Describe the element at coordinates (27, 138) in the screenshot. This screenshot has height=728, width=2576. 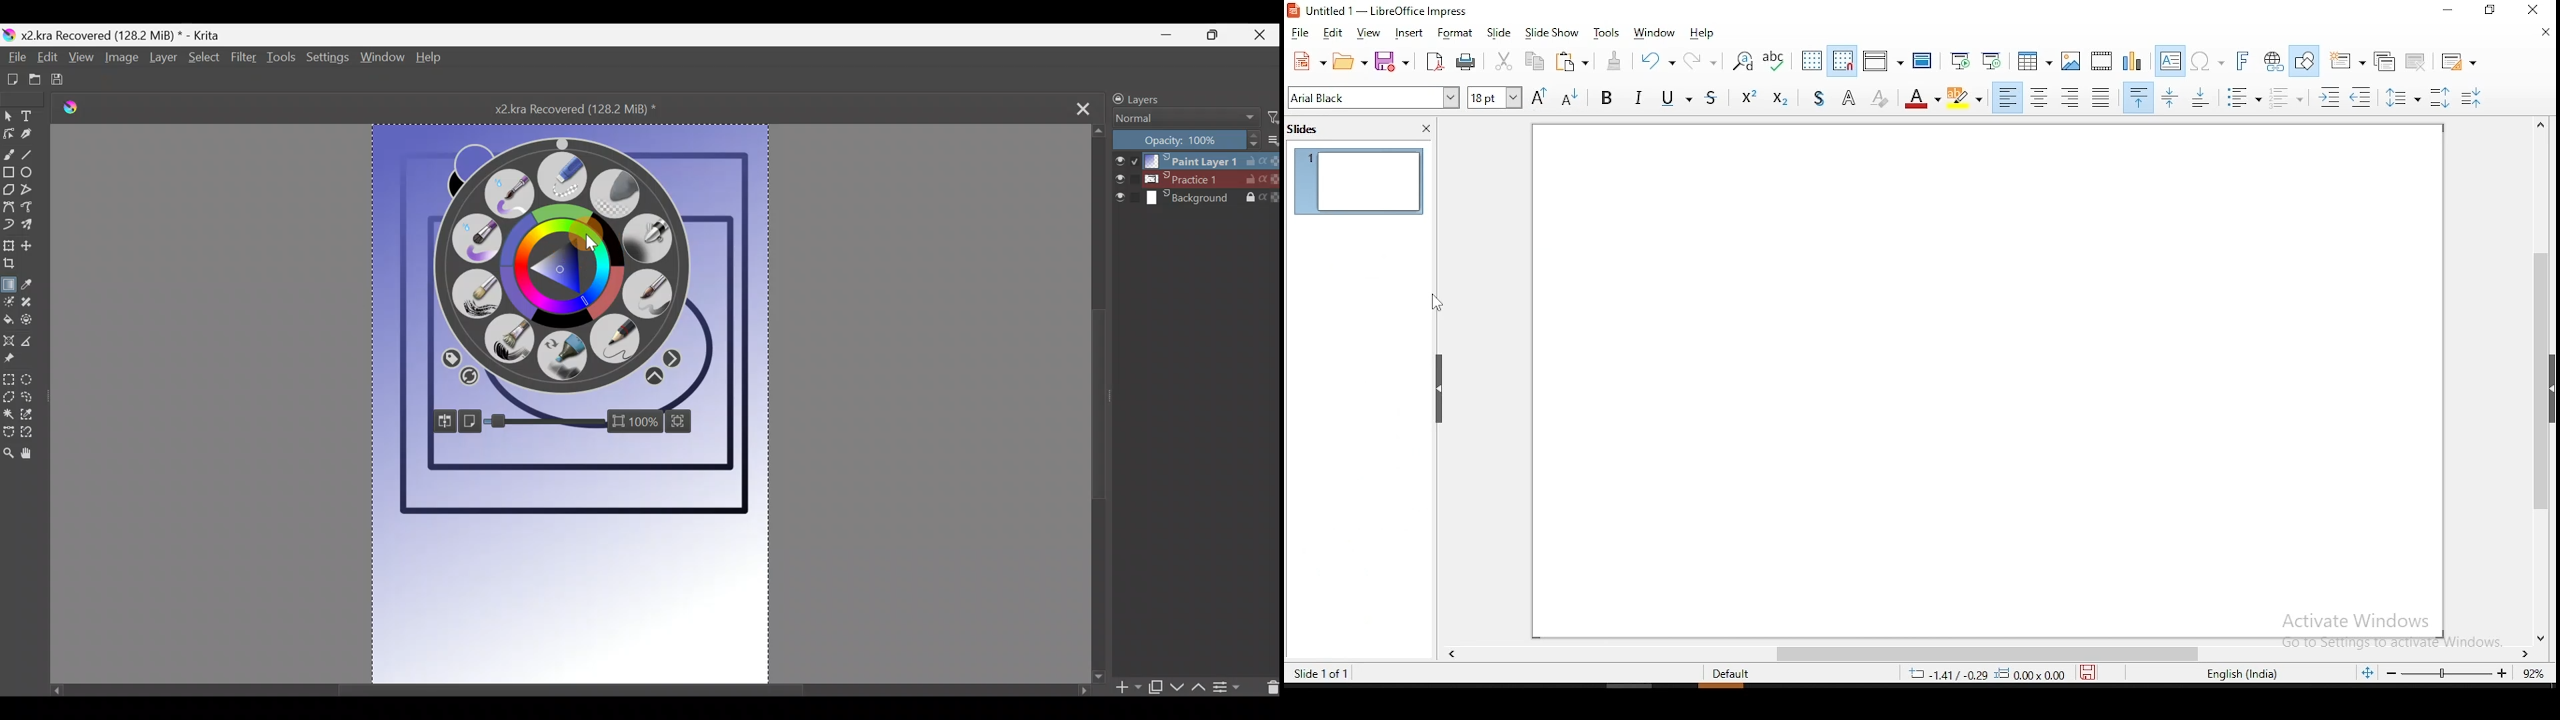
I see `Calligraphy` at that location.